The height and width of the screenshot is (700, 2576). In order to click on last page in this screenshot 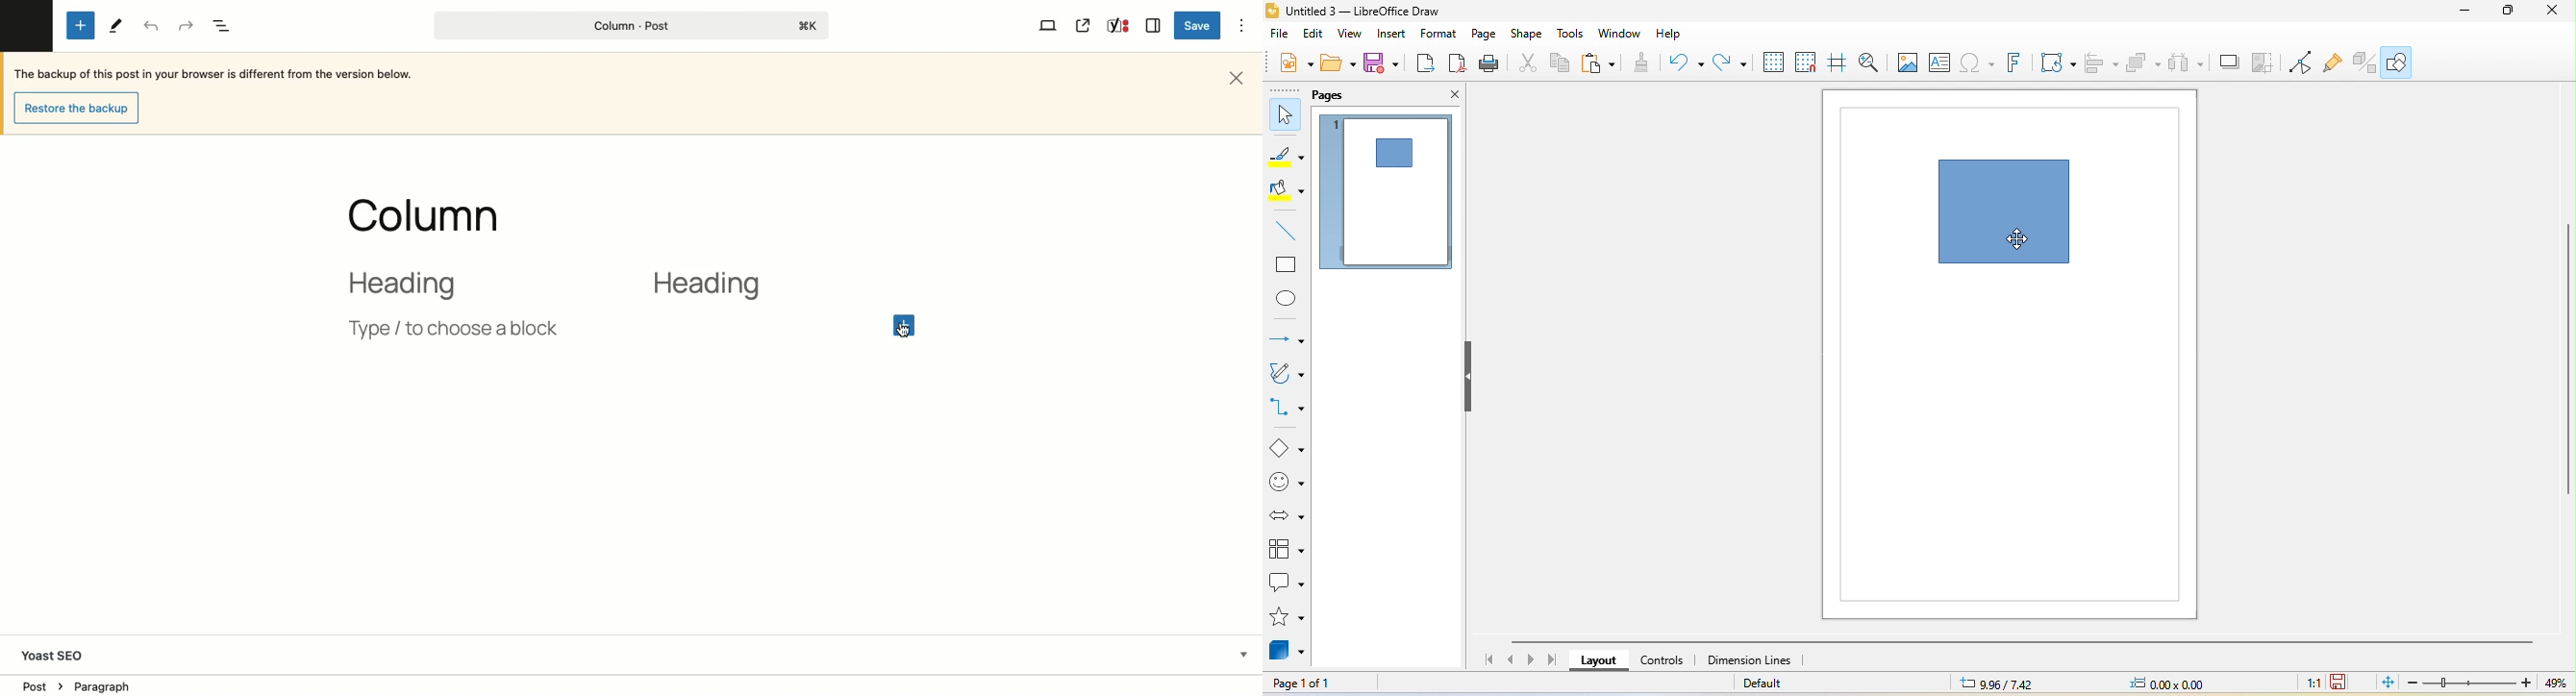, I will do `click(1550, 660)`.